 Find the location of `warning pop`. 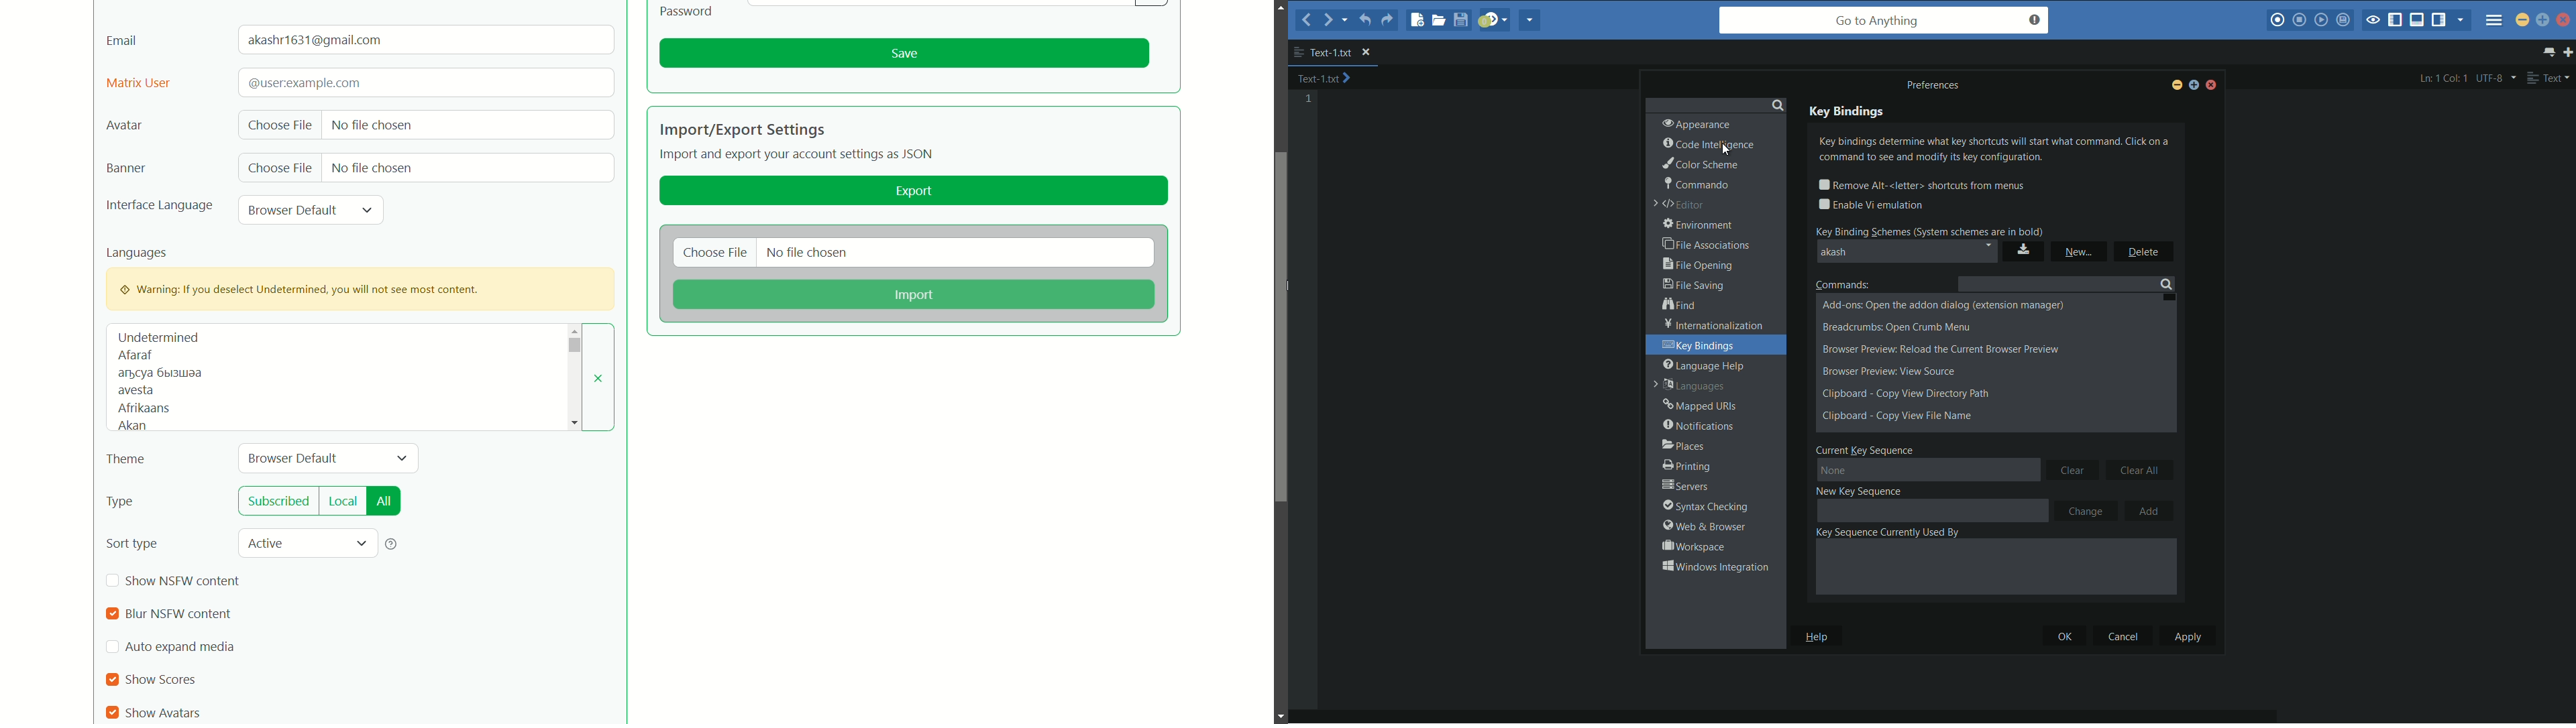

warning pop is located at coordinates (360, 288).